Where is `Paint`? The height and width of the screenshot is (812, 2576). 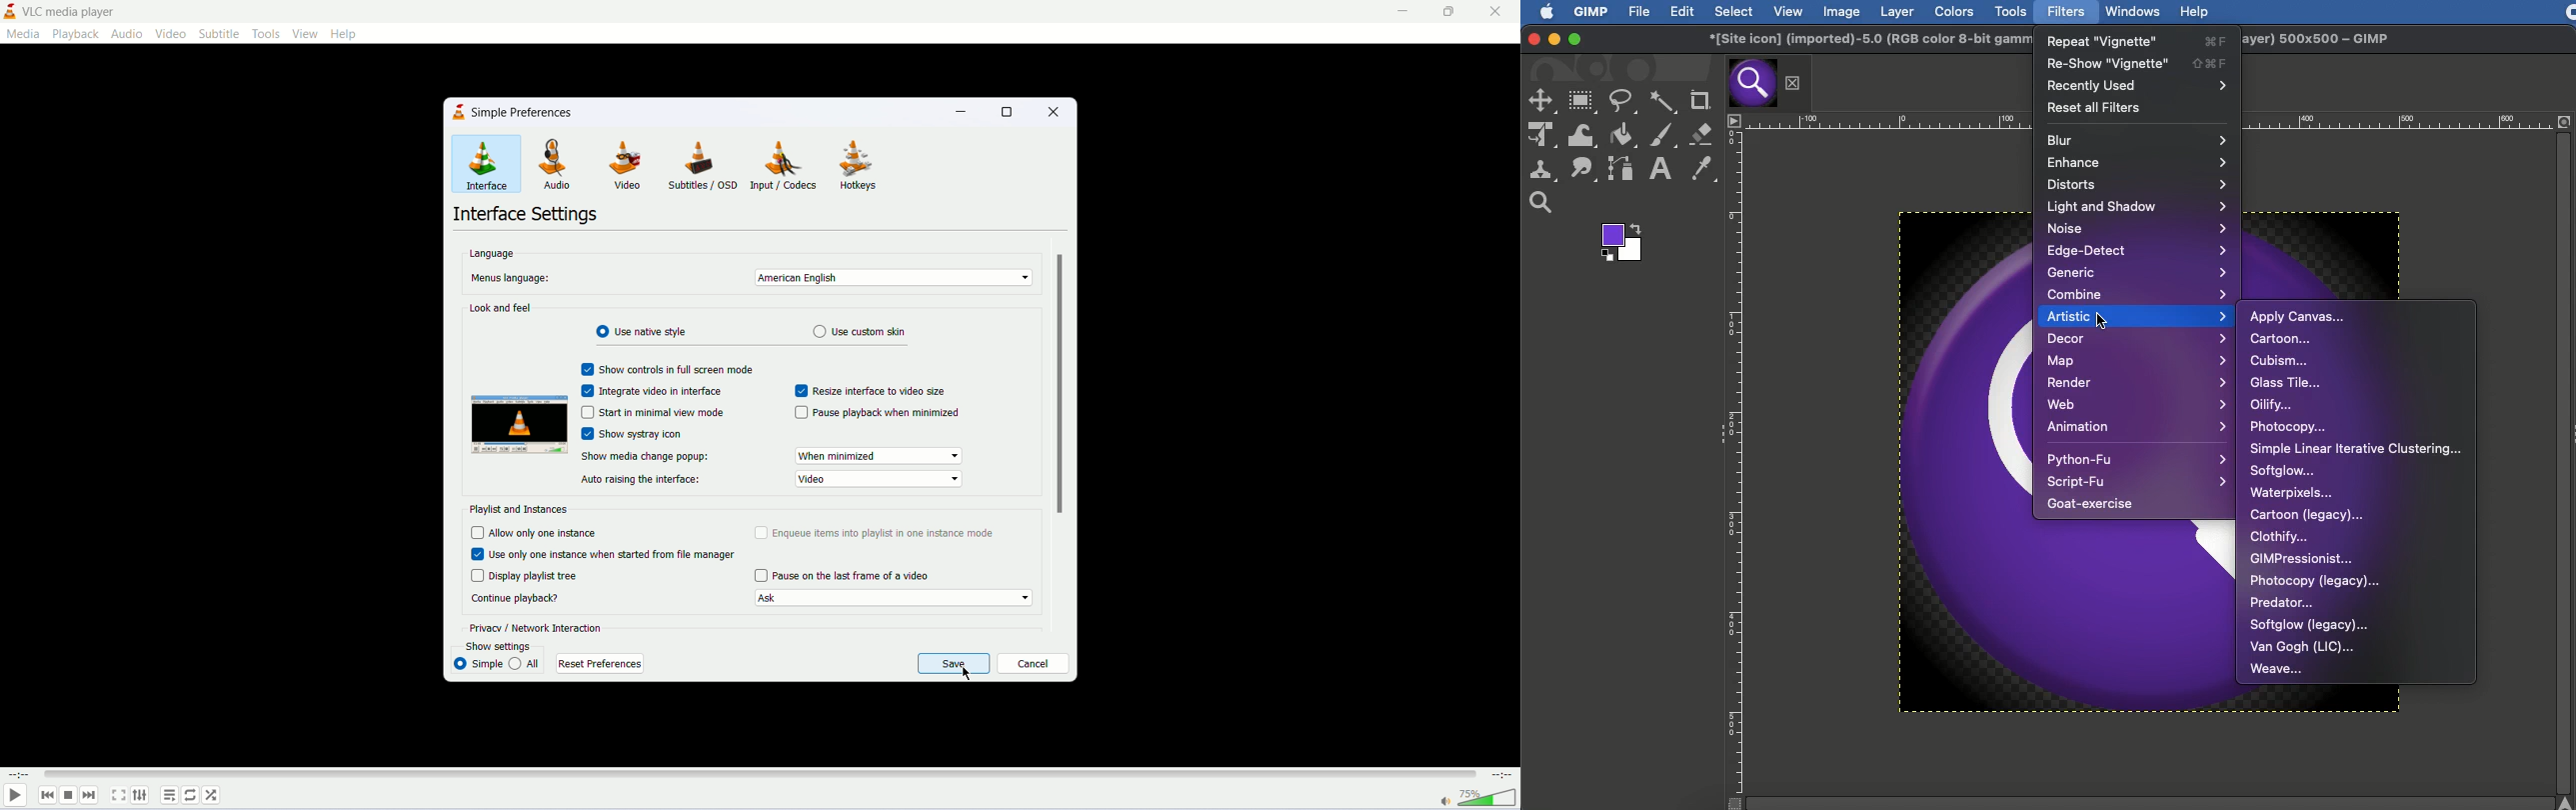 Paint is located at coordinates (1664, 135).